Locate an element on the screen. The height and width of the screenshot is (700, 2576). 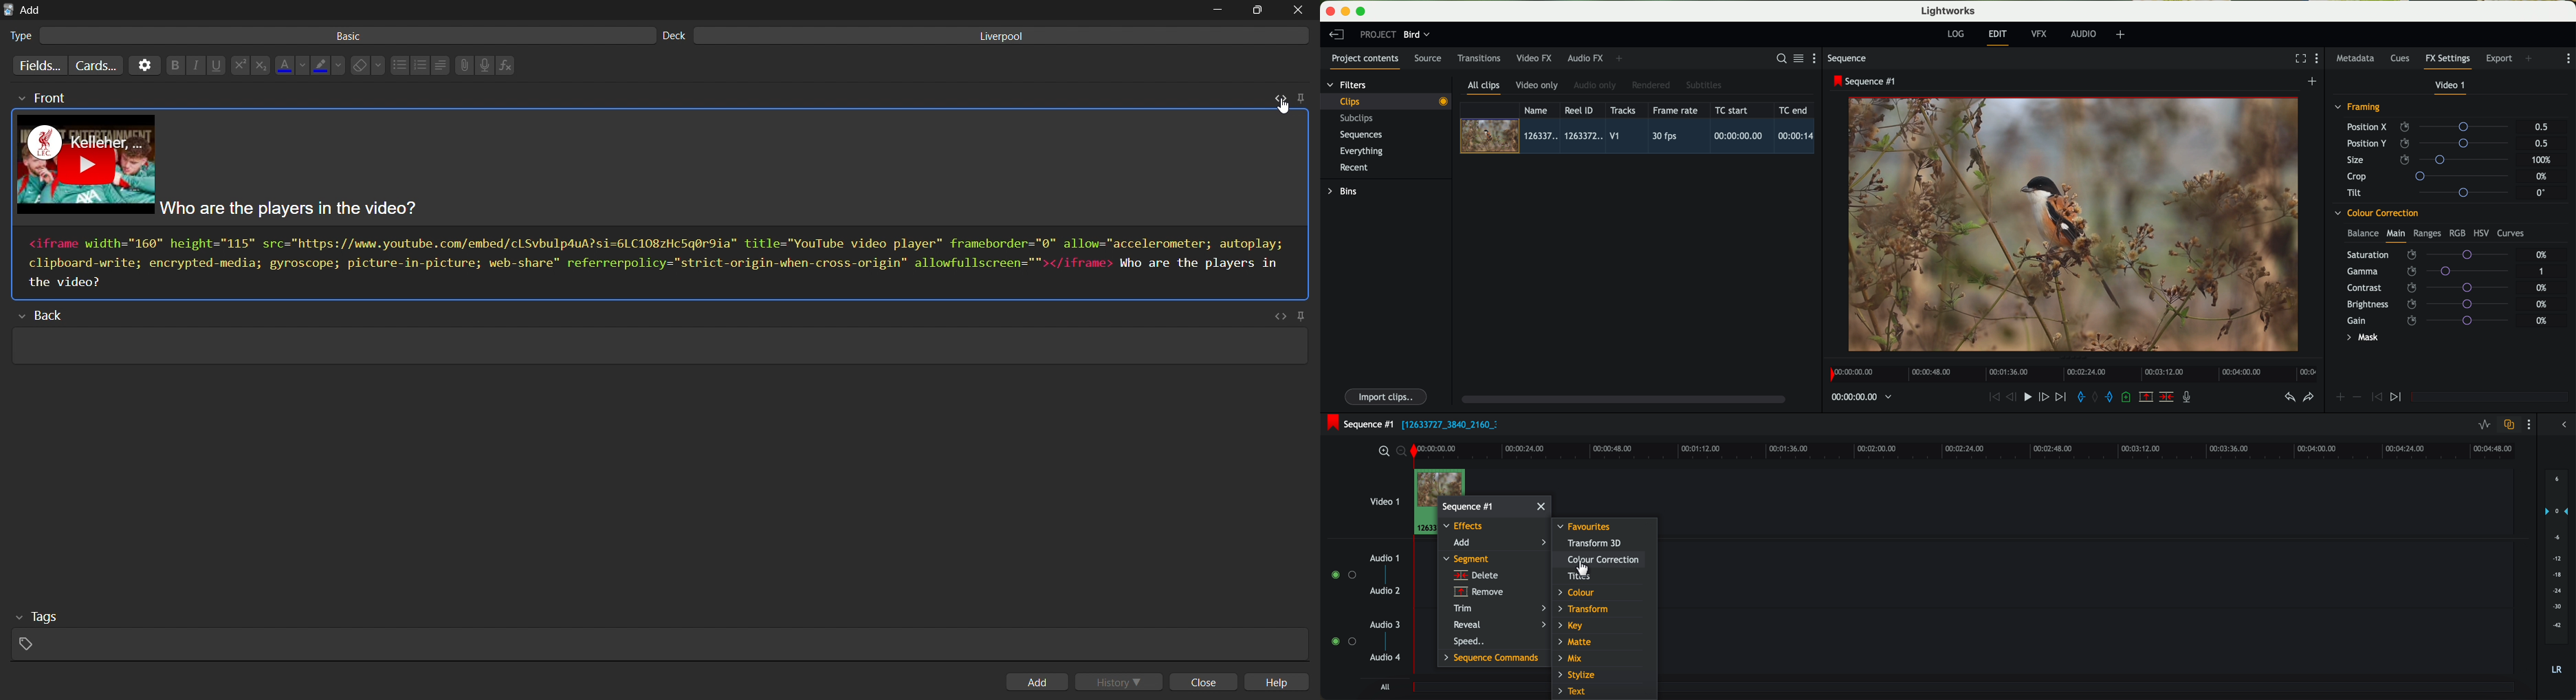
add panel is located at coordinates (2531, 59).